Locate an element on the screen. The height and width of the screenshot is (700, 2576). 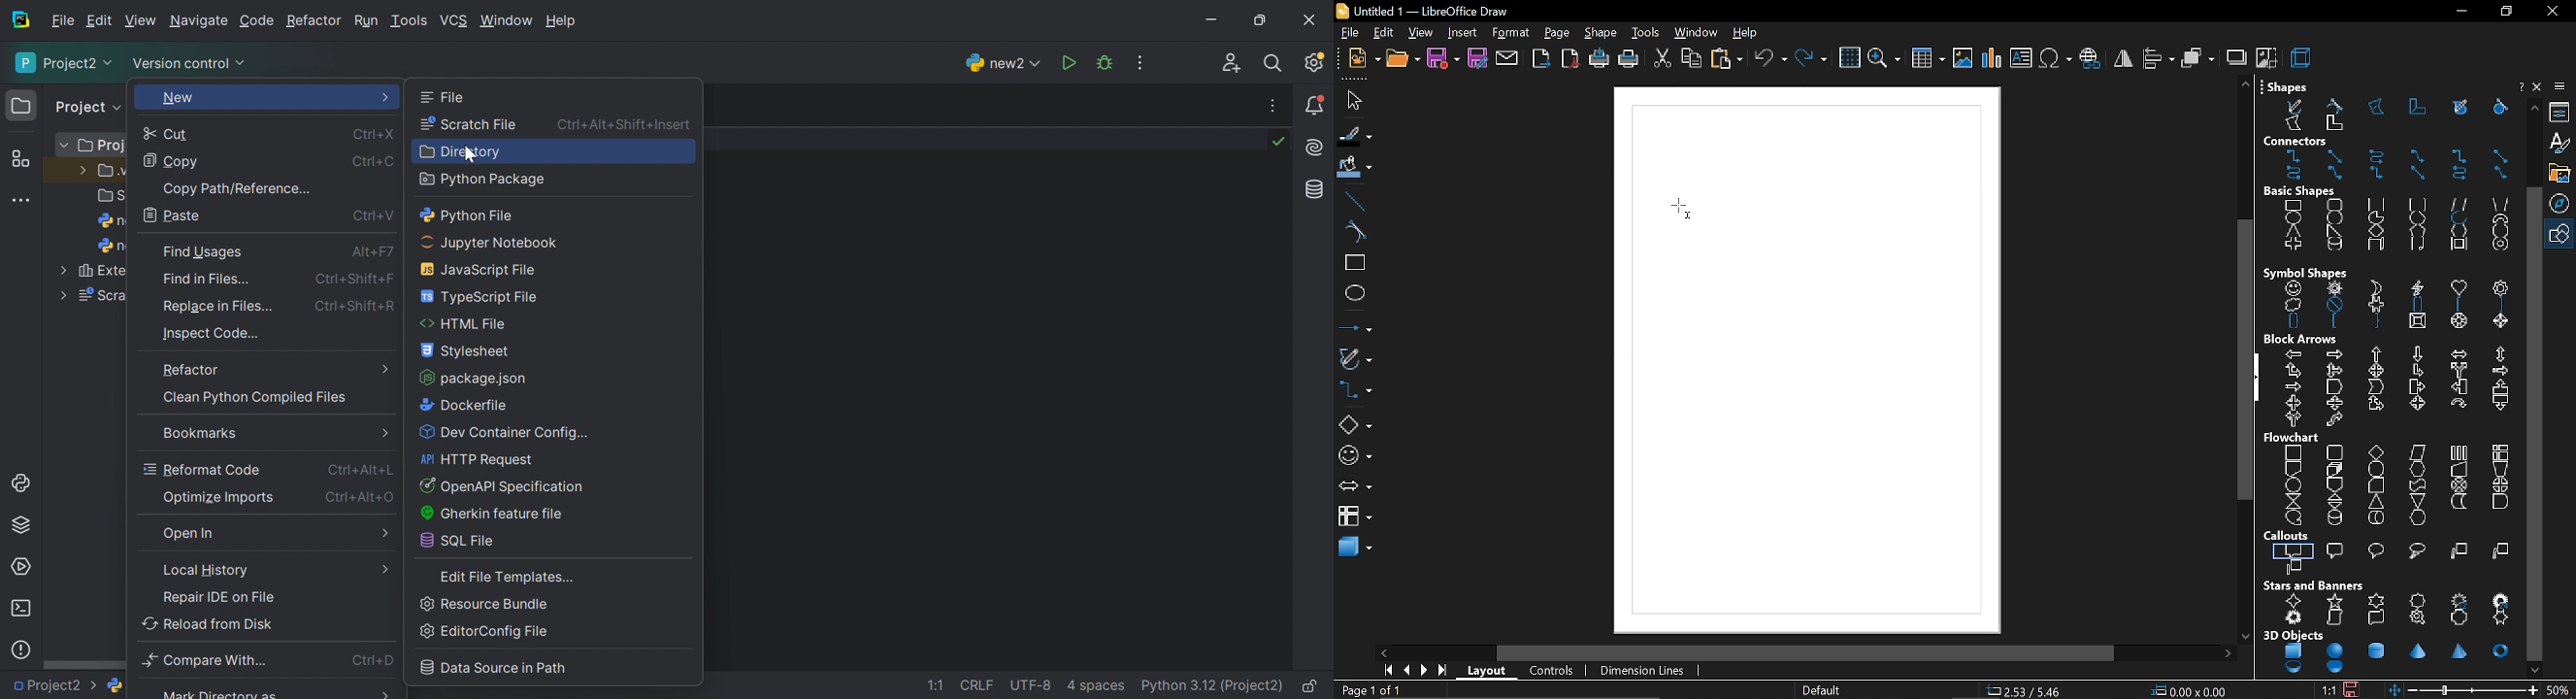
left arrow is located at coordinates (2295, 353).